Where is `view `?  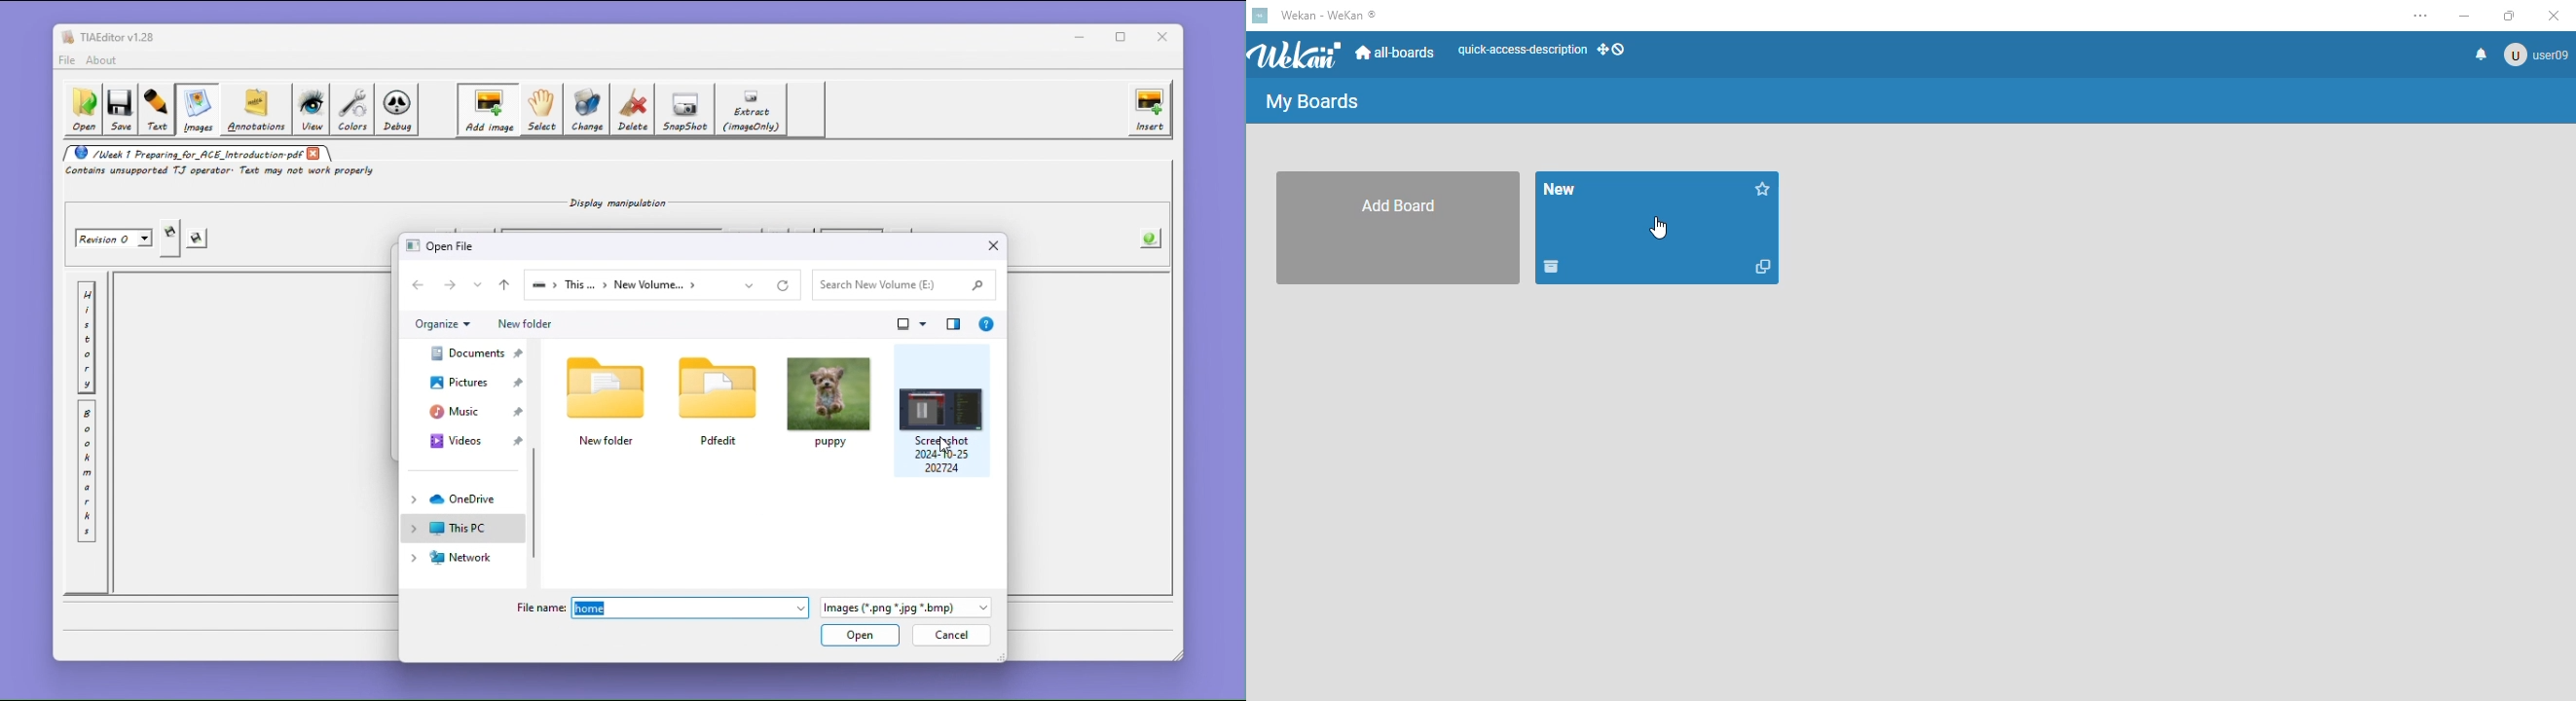
view  is located at coordinates (311, 110).